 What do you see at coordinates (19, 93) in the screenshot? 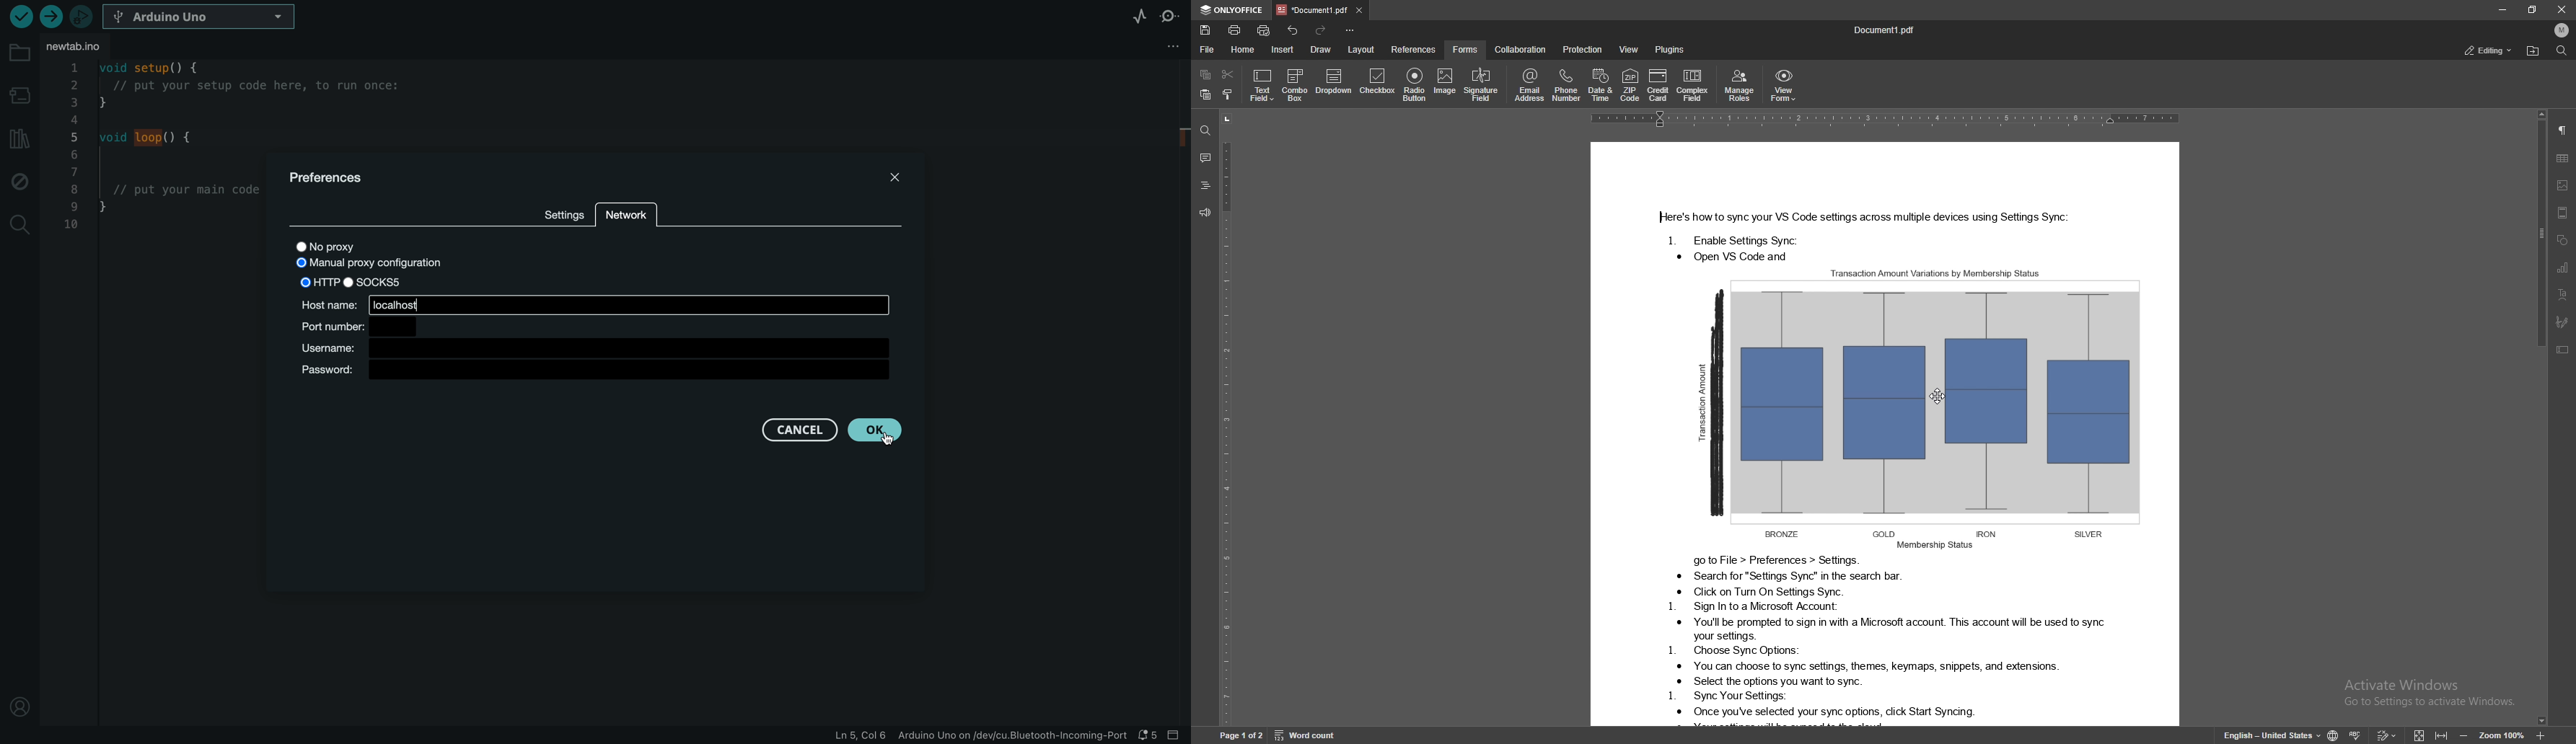
I see `board manager` at bounding box center [19, 93].